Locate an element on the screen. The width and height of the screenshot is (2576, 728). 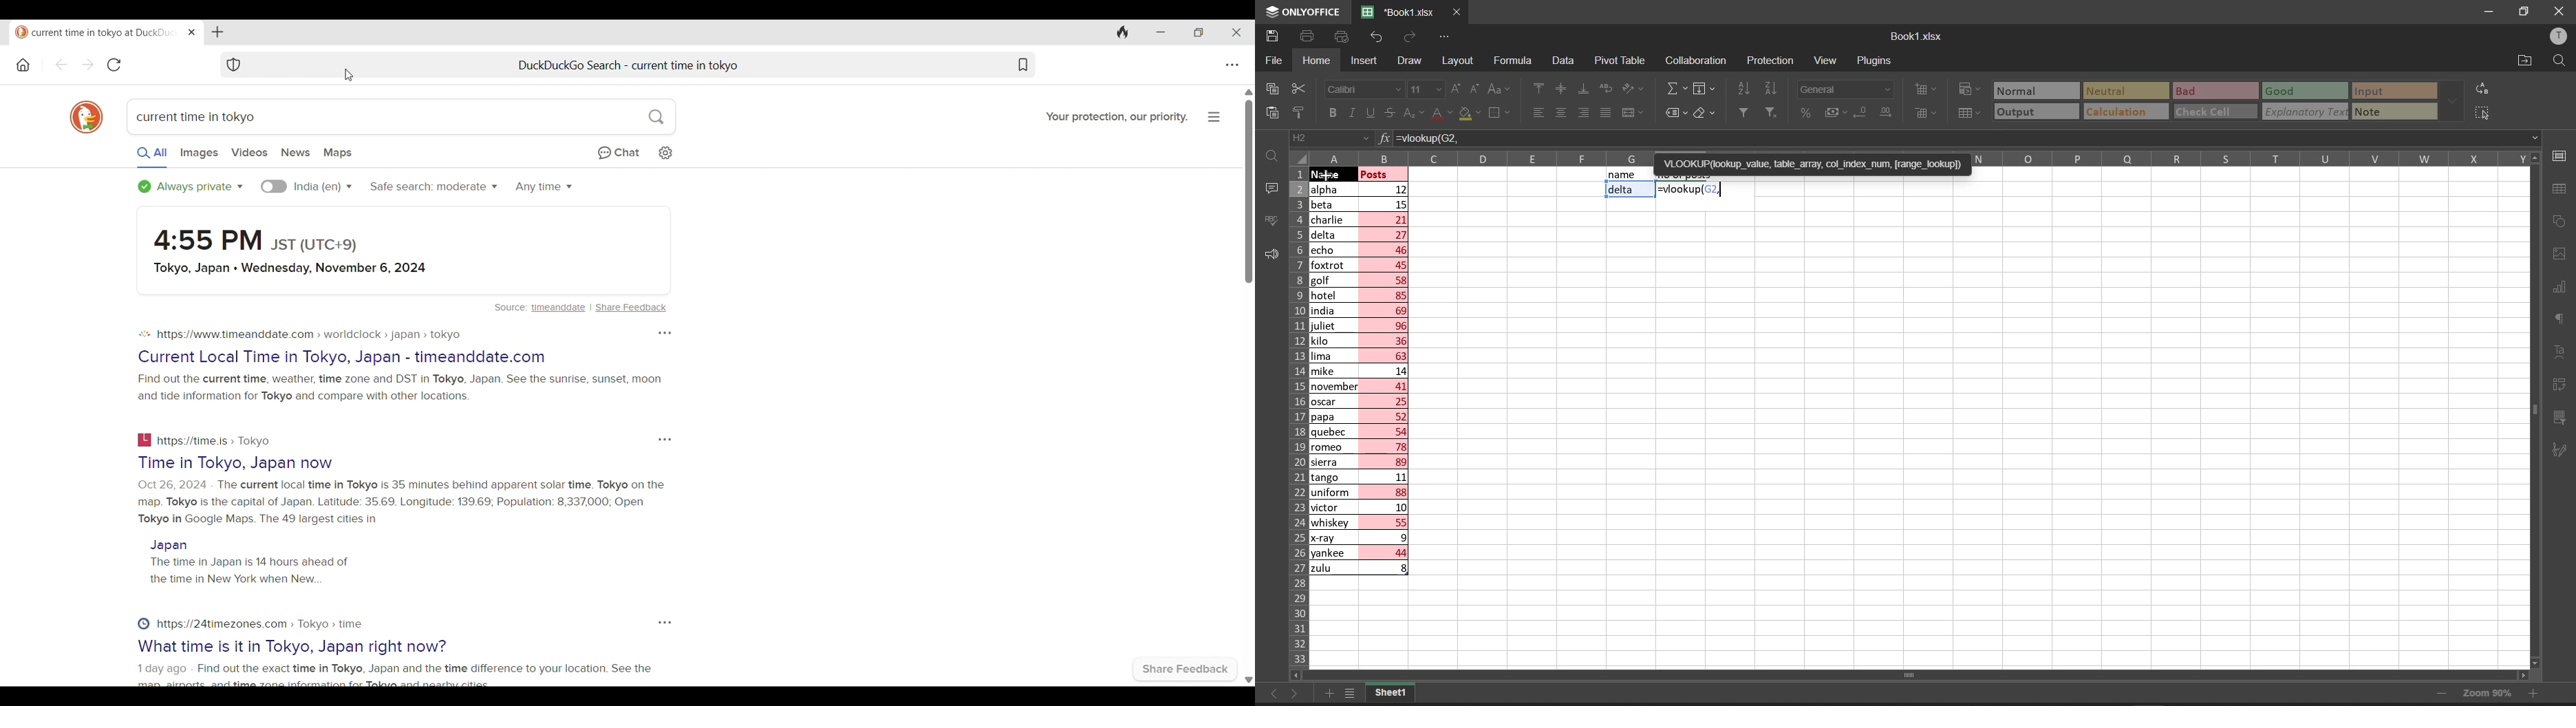
Home is located at coordinates (24, 65).